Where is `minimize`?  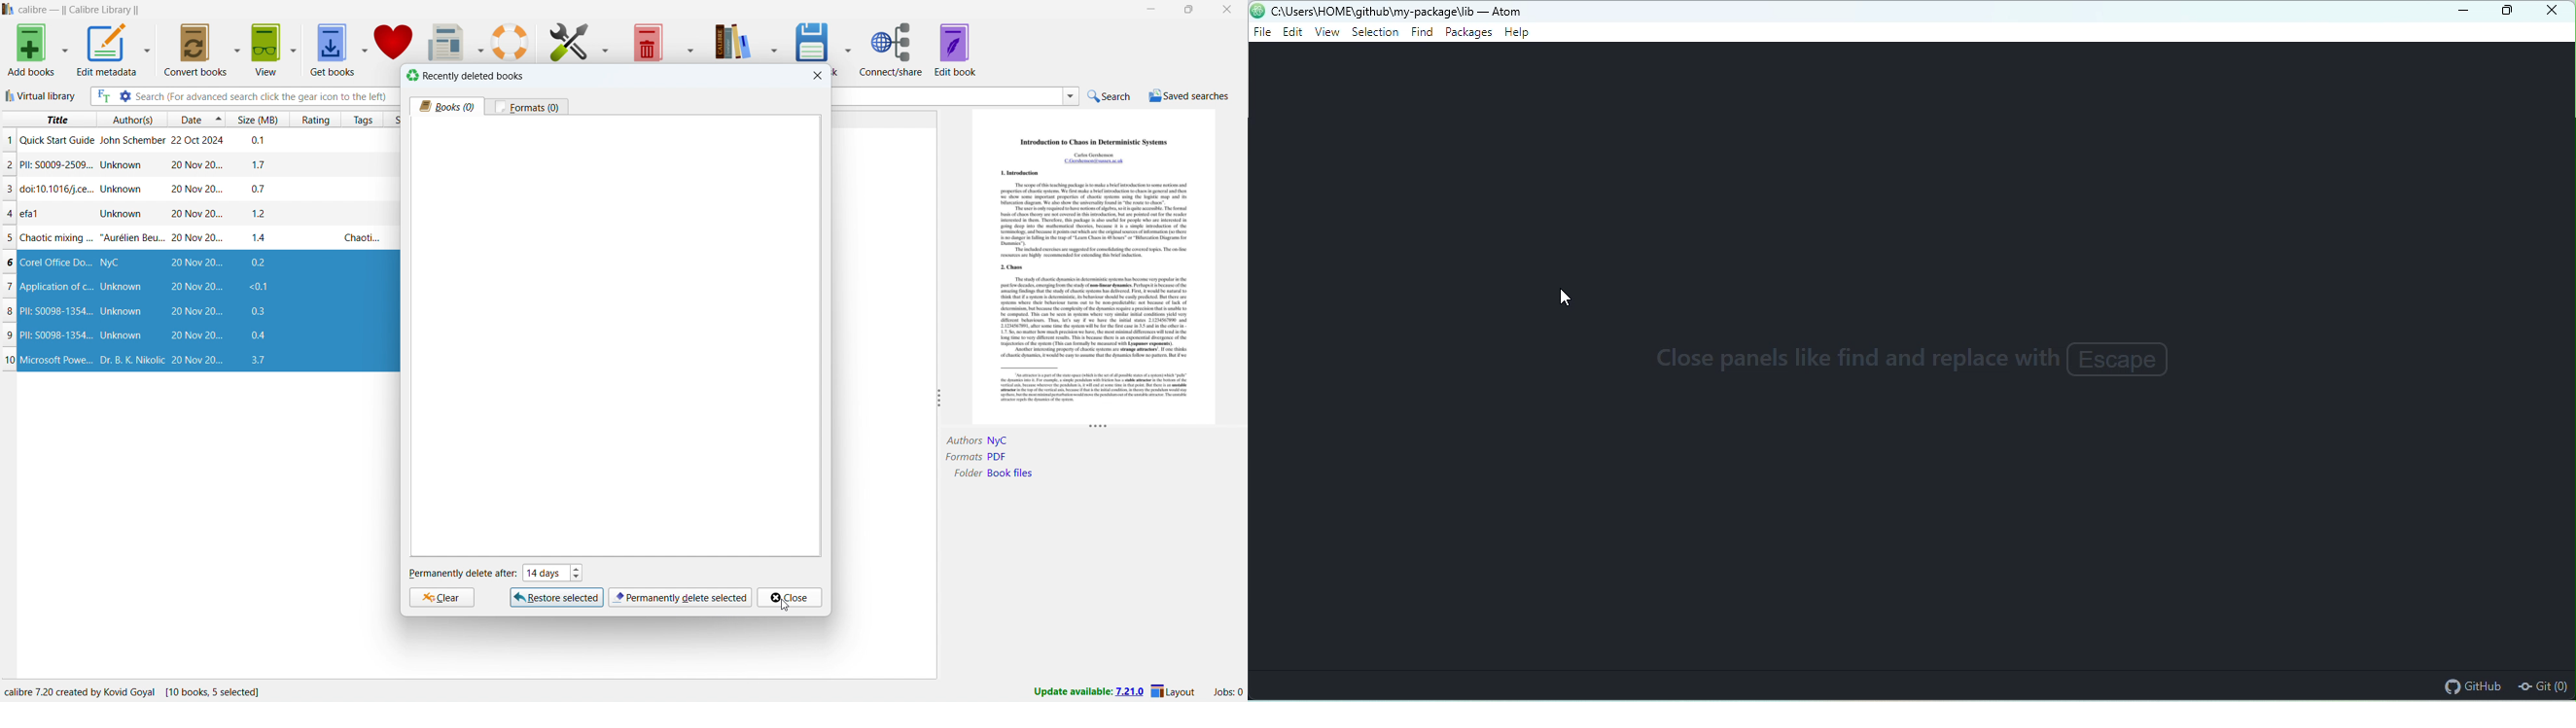
minimize is located at coordinates (1151, 9).